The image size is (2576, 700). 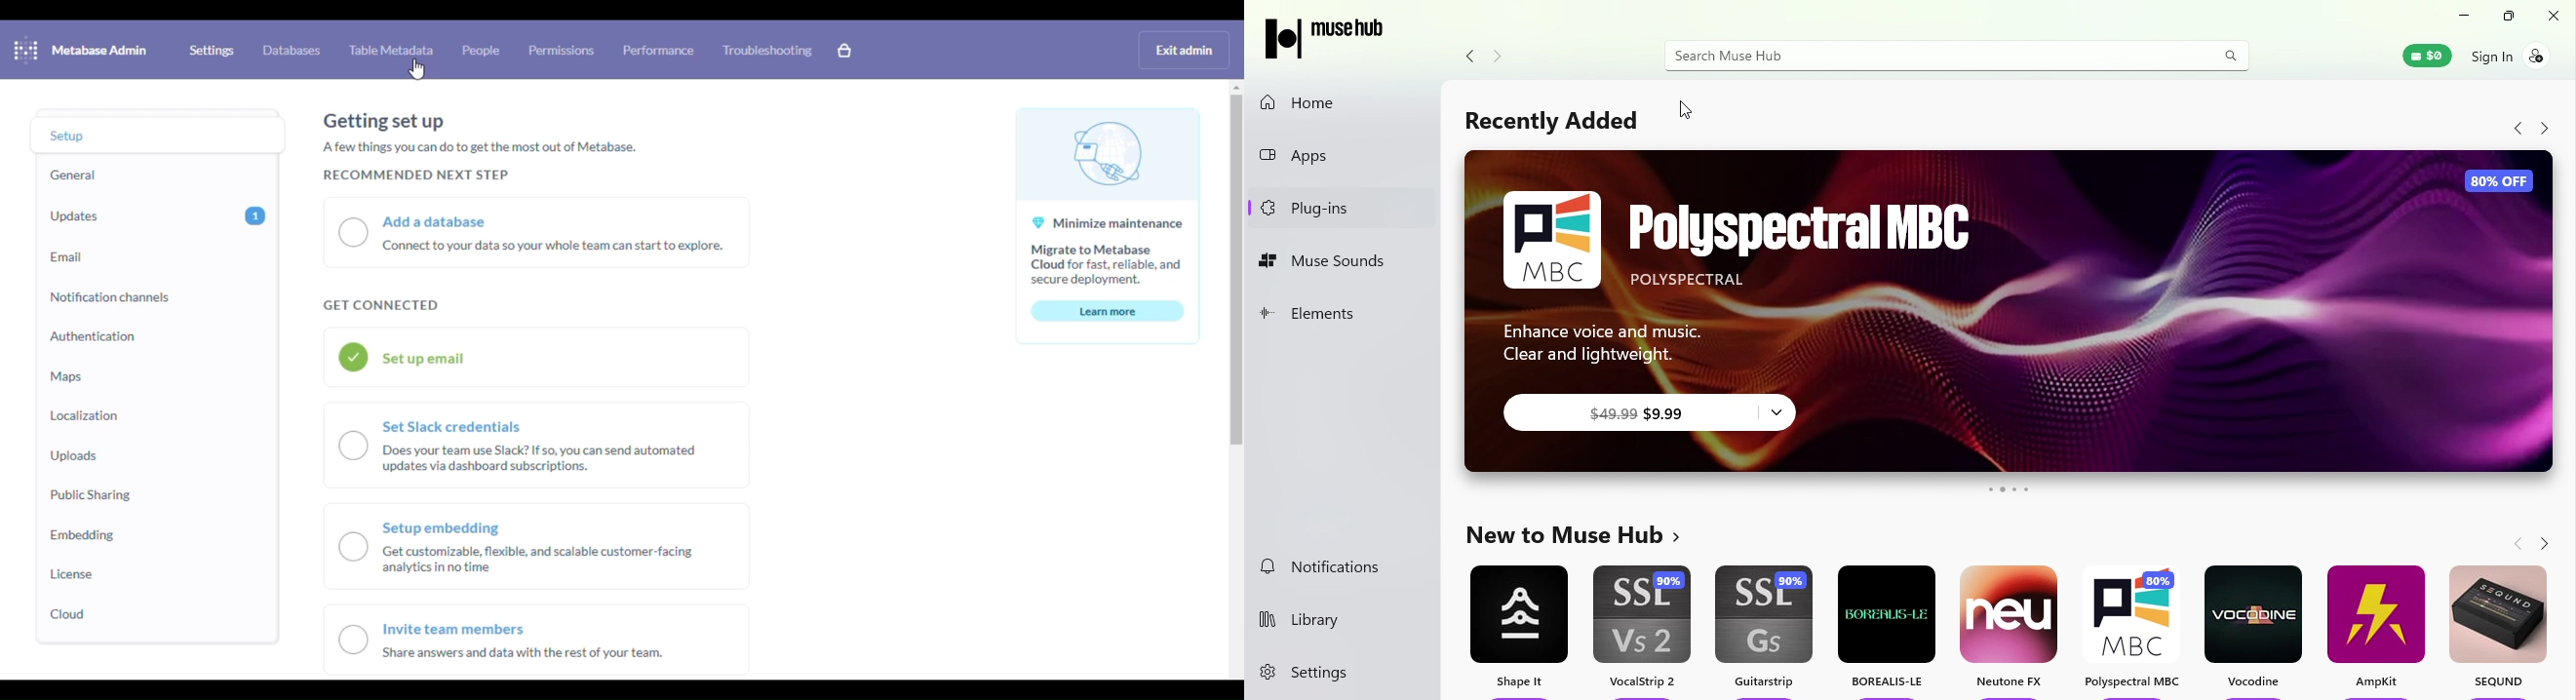 I want to click on New to muse hub, so click(x=1575, y=532).